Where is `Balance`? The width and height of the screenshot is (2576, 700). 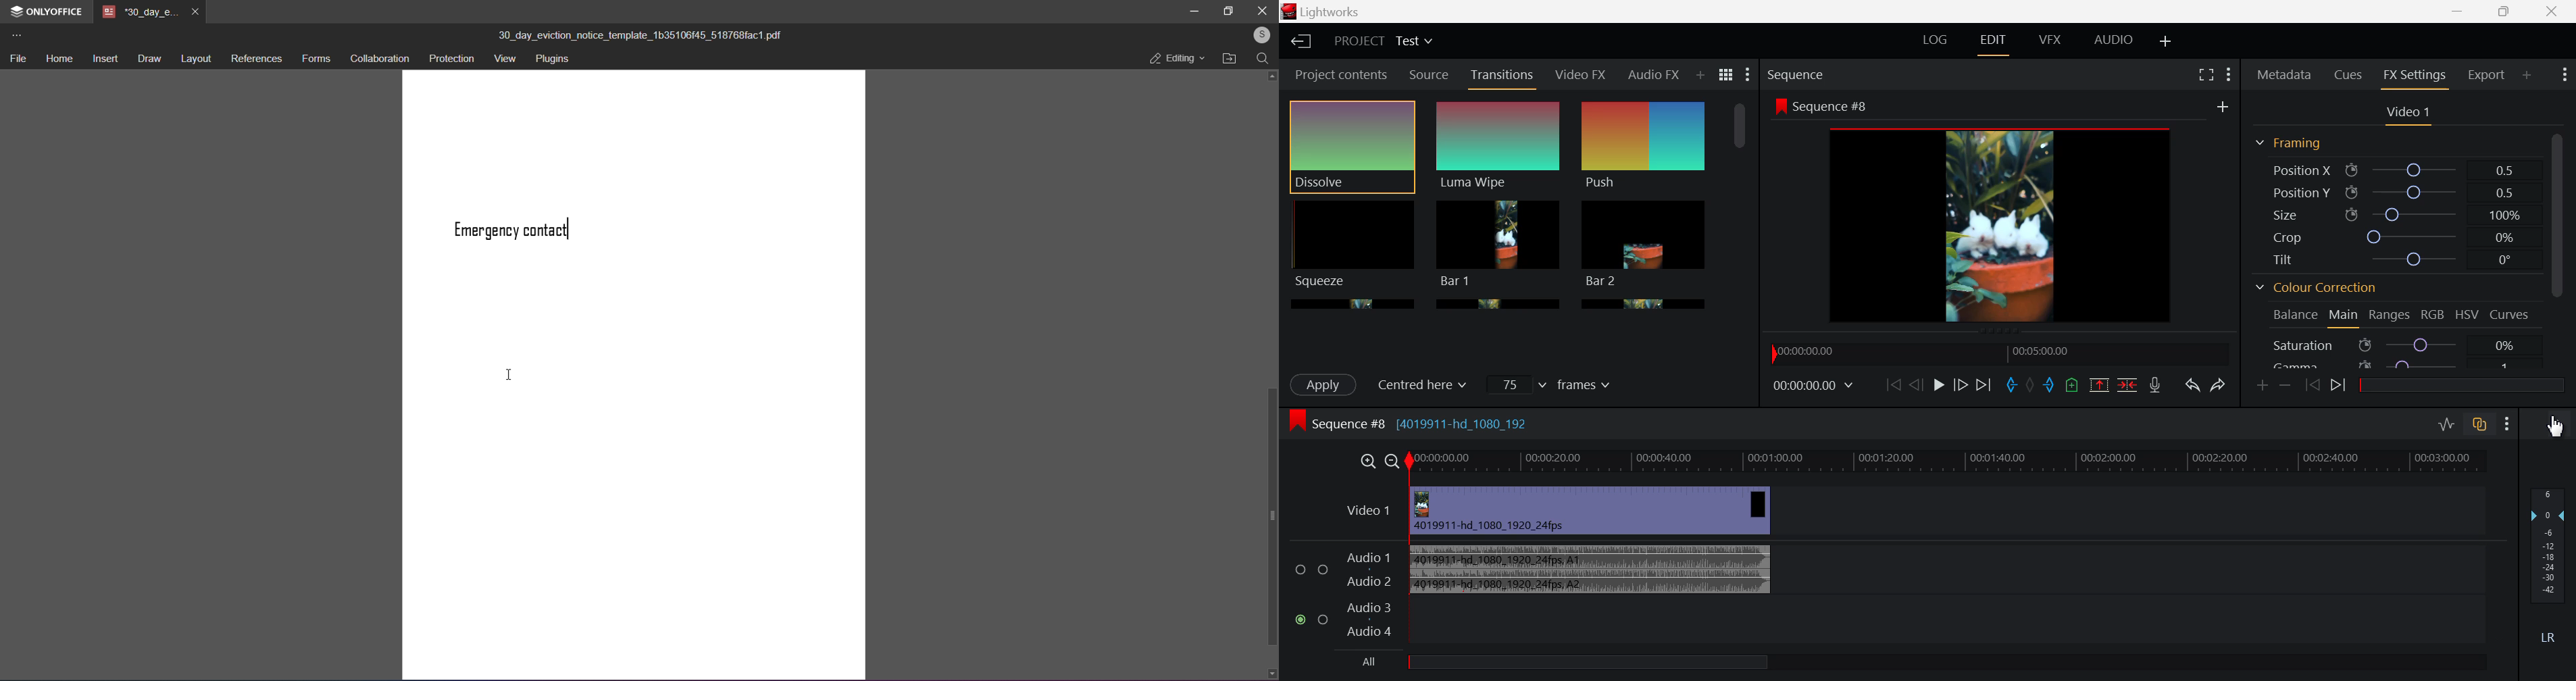 Balance is located at coordinates (2294, 316).